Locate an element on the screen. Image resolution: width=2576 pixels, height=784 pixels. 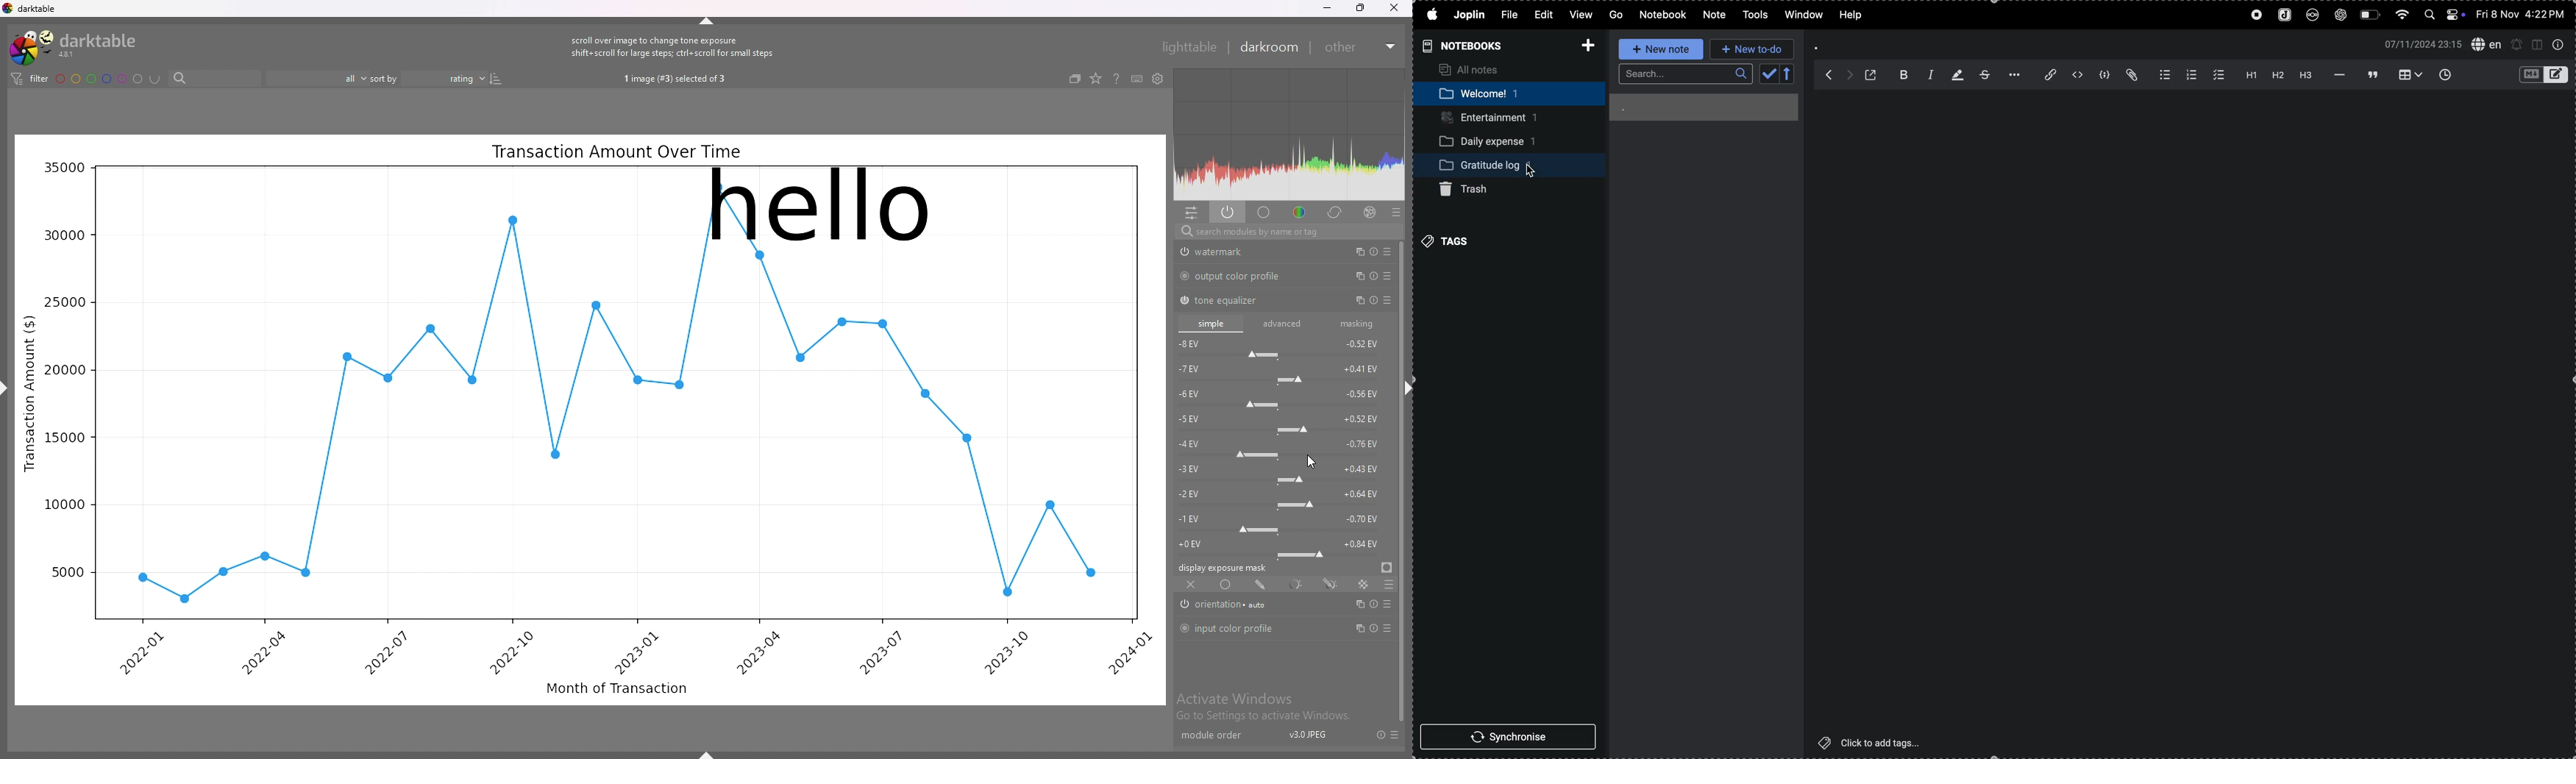
Cursor is located at coordinates (1530, 172).